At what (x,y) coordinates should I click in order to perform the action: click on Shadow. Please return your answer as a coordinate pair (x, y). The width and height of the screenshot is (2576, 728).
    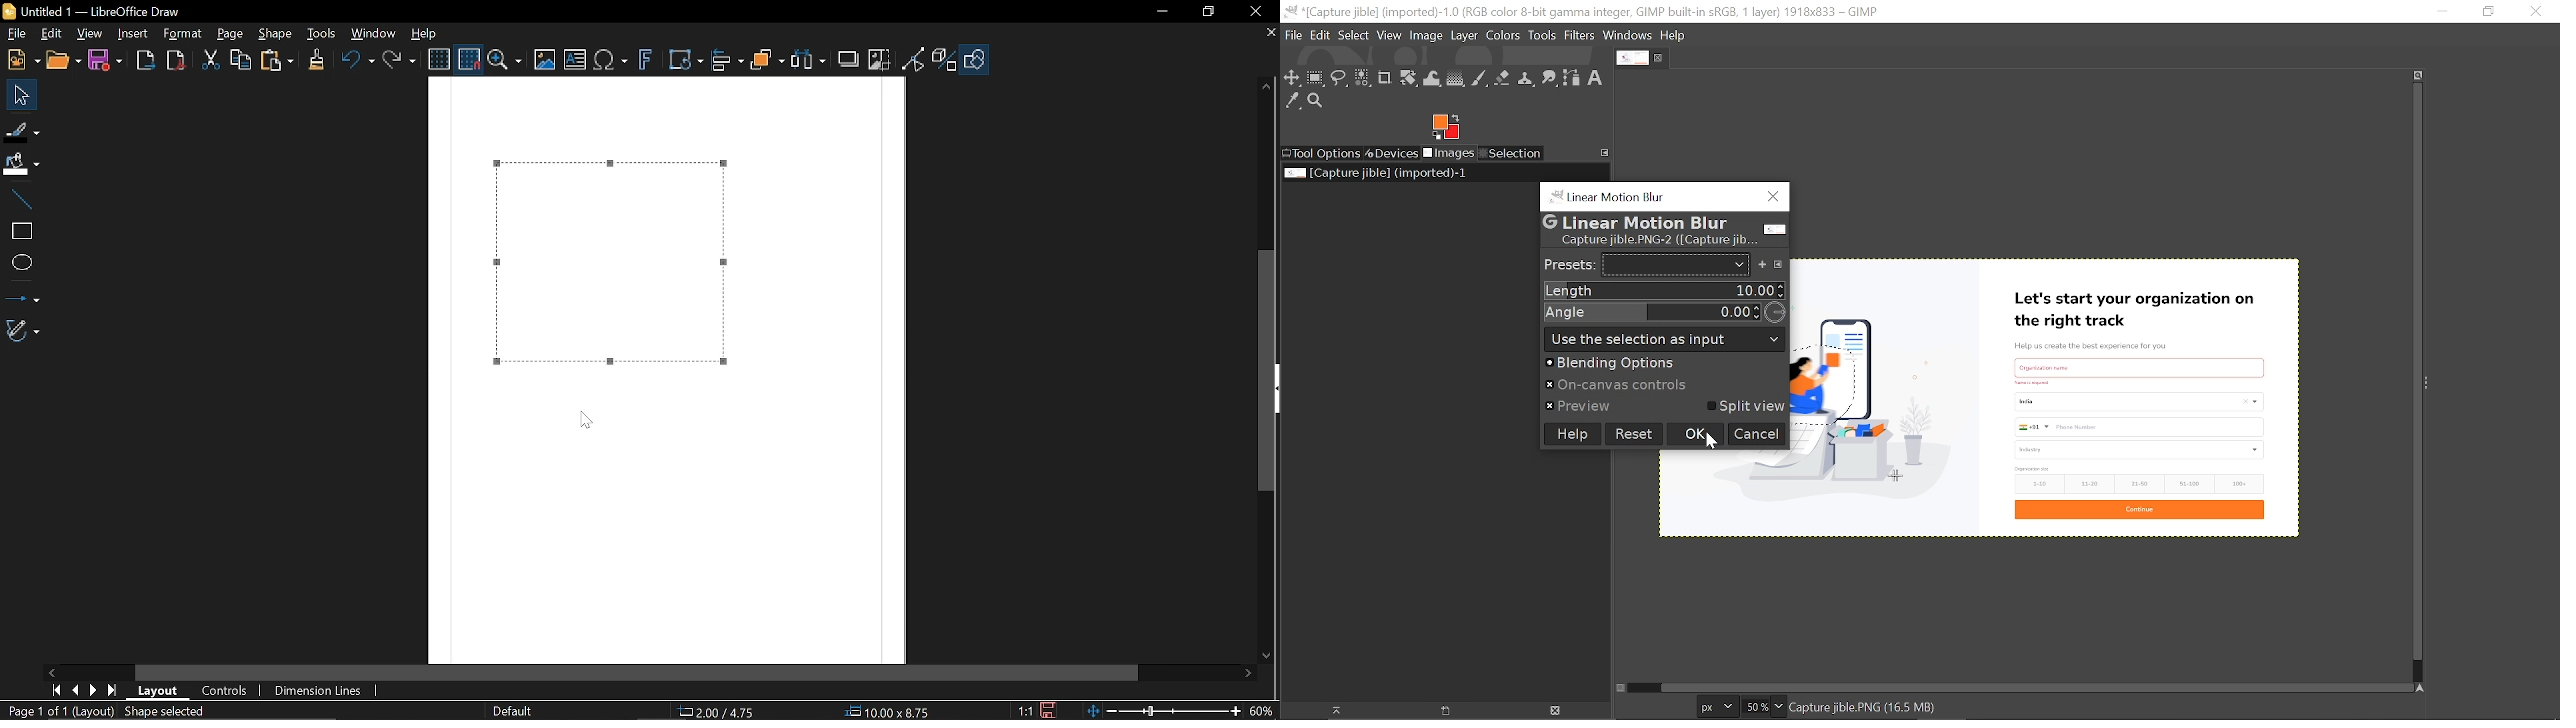
    Looking at the image, I should click on (848, 59).